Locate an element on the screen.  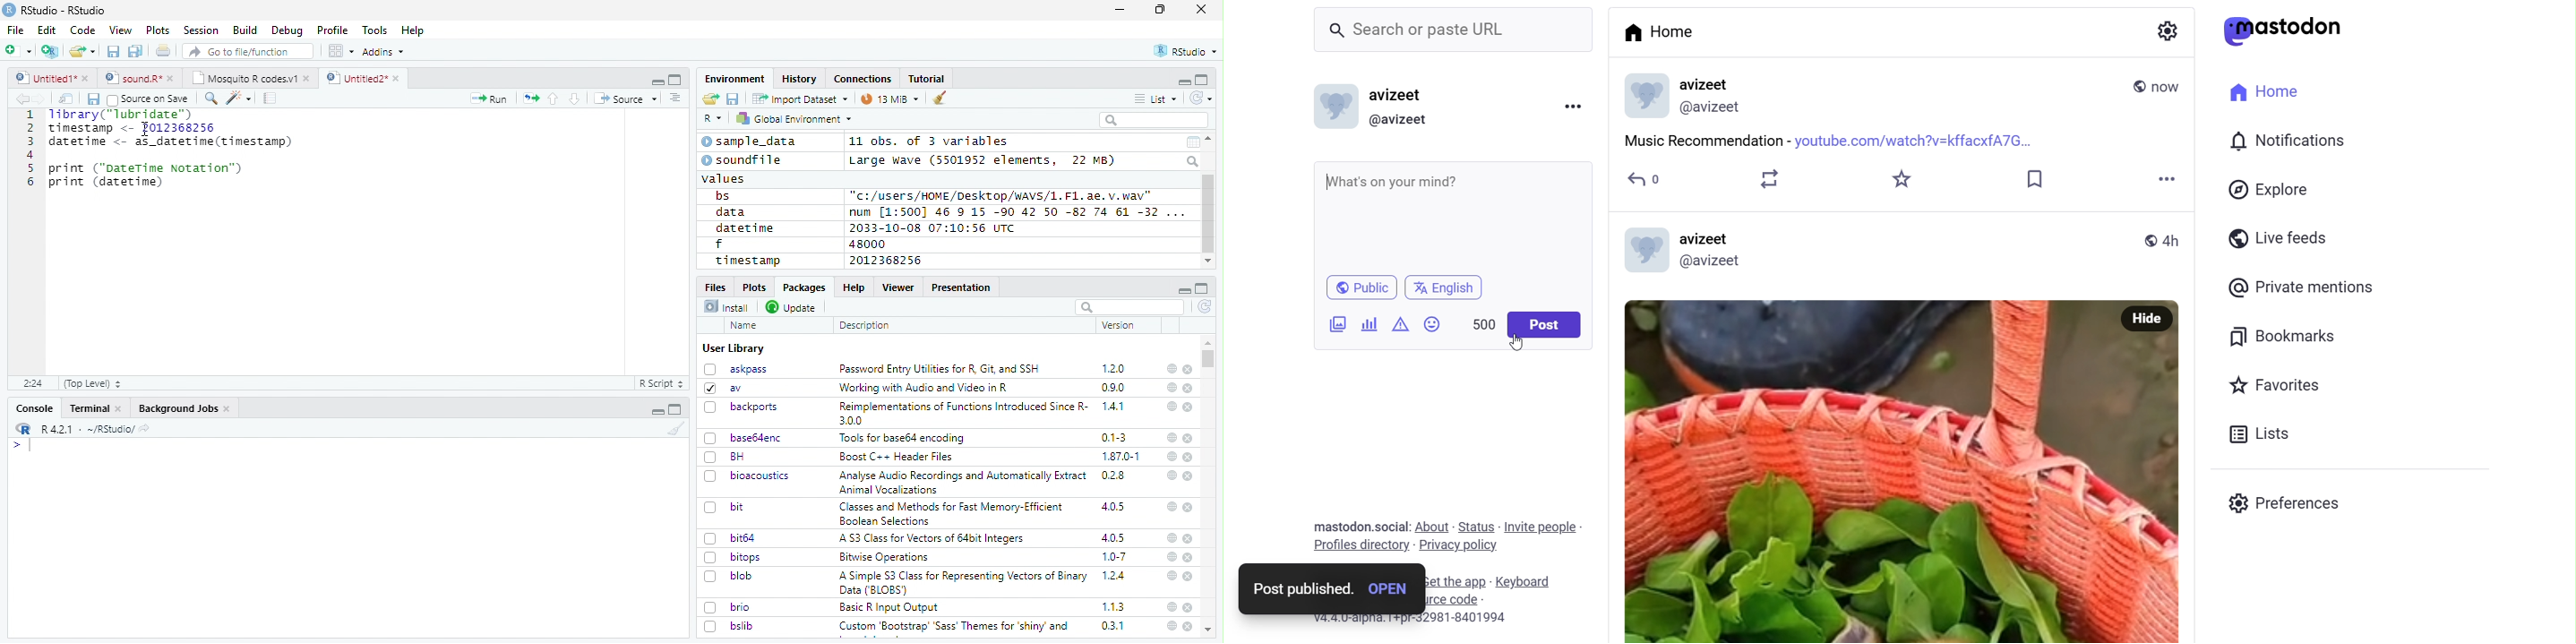
help is located at coordinates (1171, 406).